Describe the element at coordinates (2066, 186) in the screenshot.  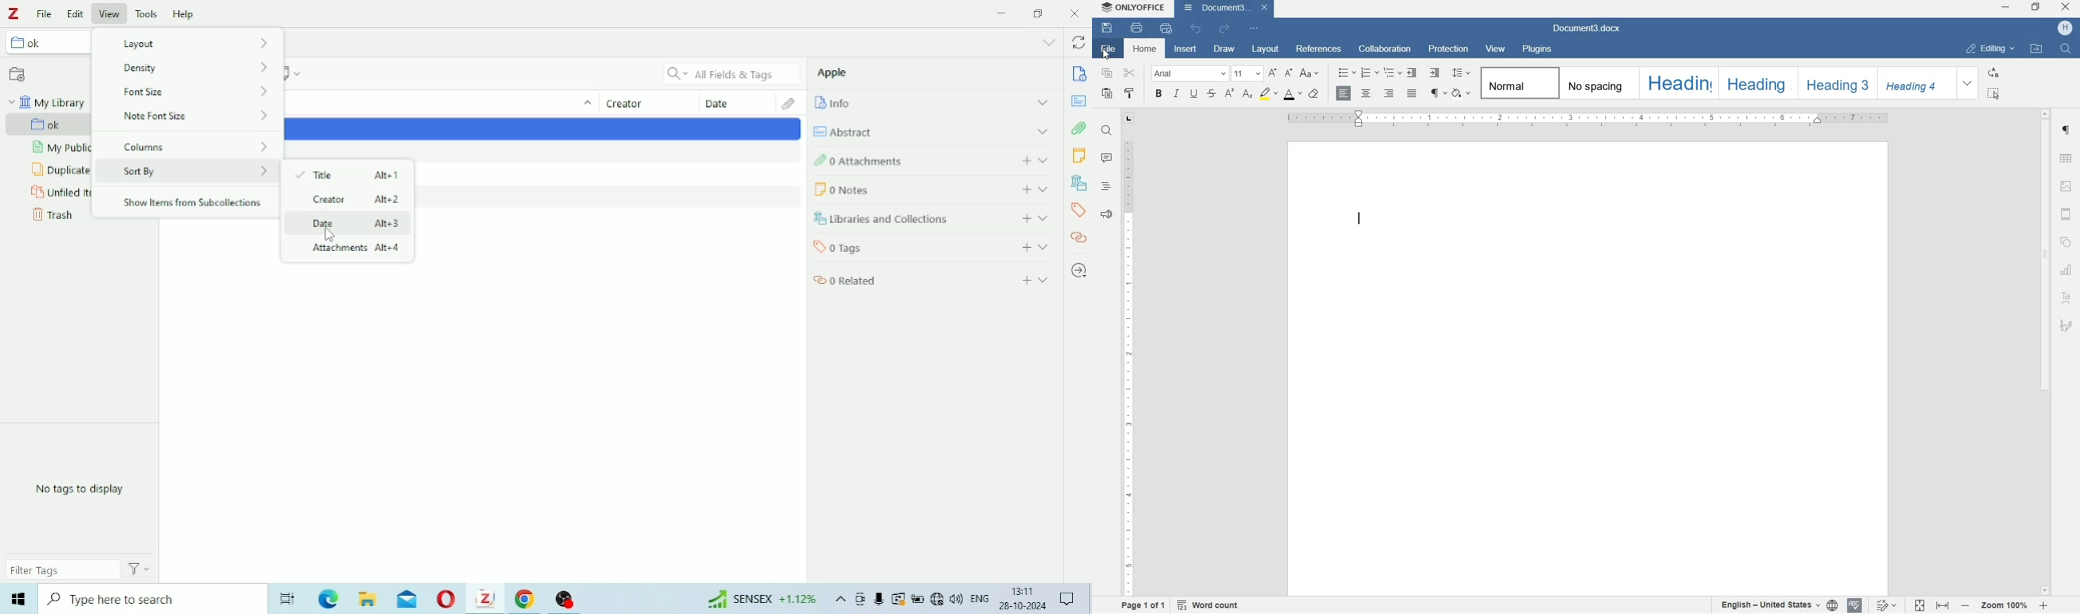
I see `image settings` at that location.